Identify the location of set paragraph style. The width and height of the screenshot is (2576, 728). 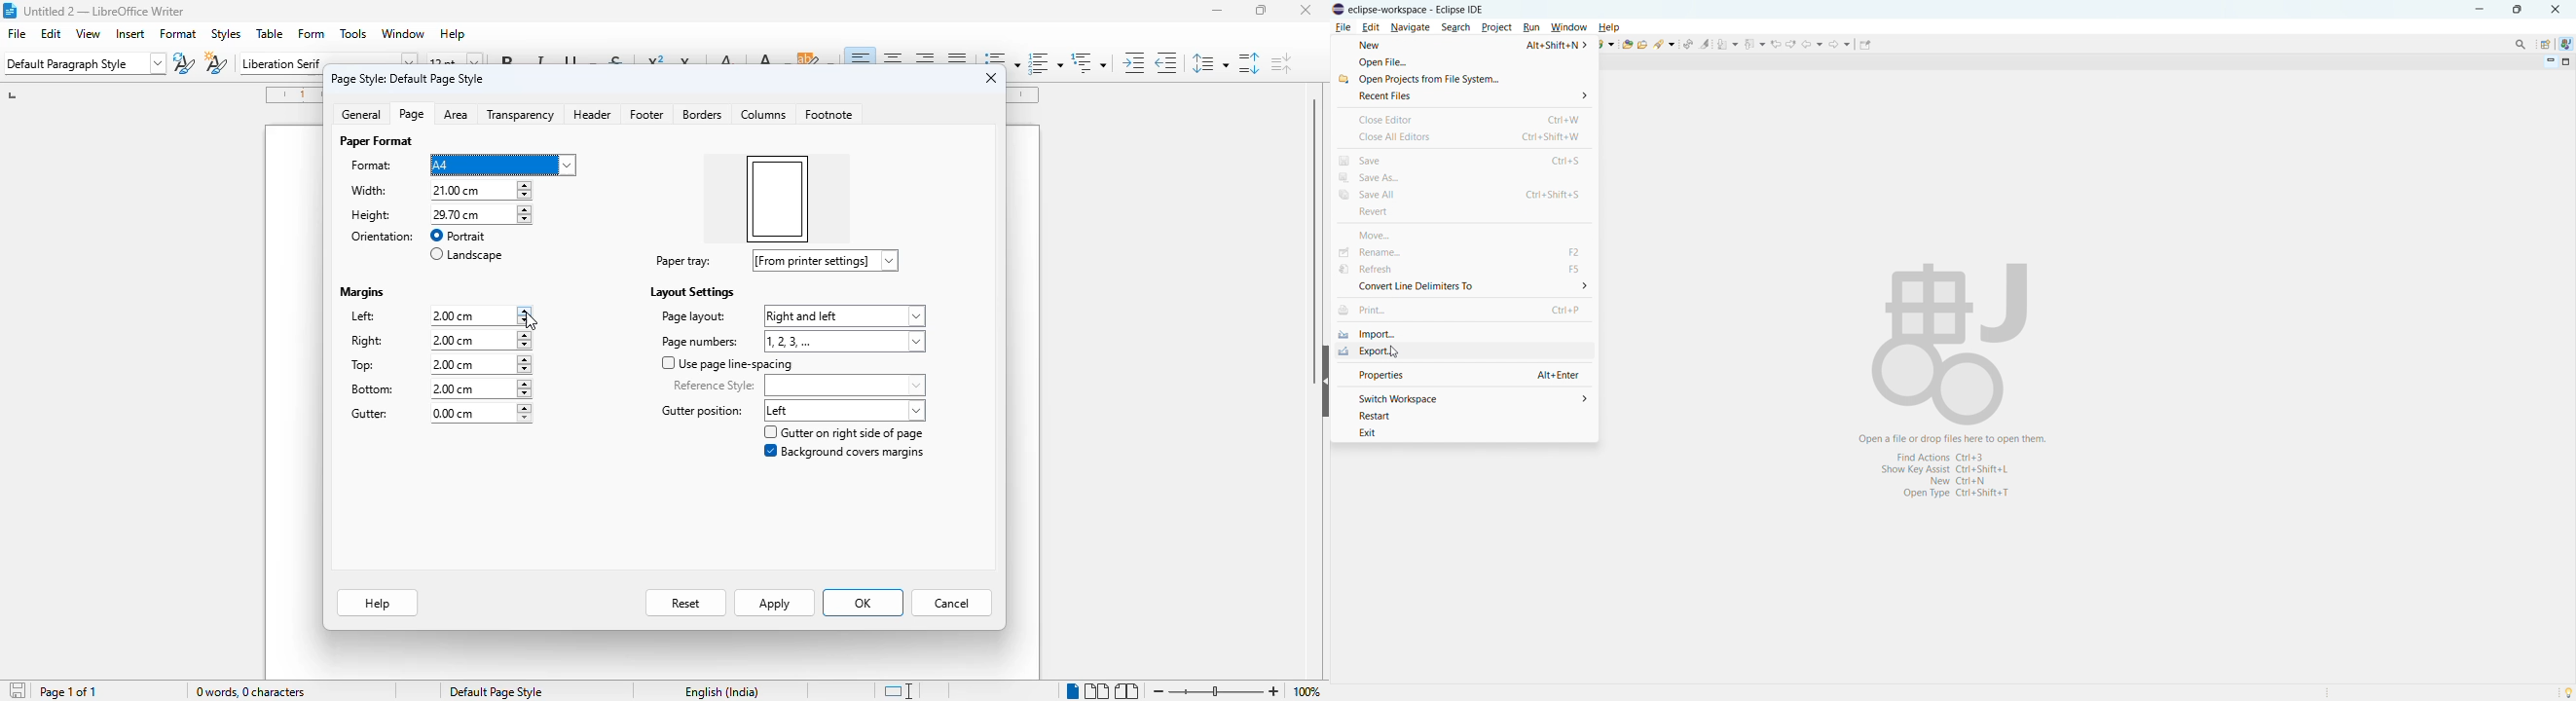
(85, 64).